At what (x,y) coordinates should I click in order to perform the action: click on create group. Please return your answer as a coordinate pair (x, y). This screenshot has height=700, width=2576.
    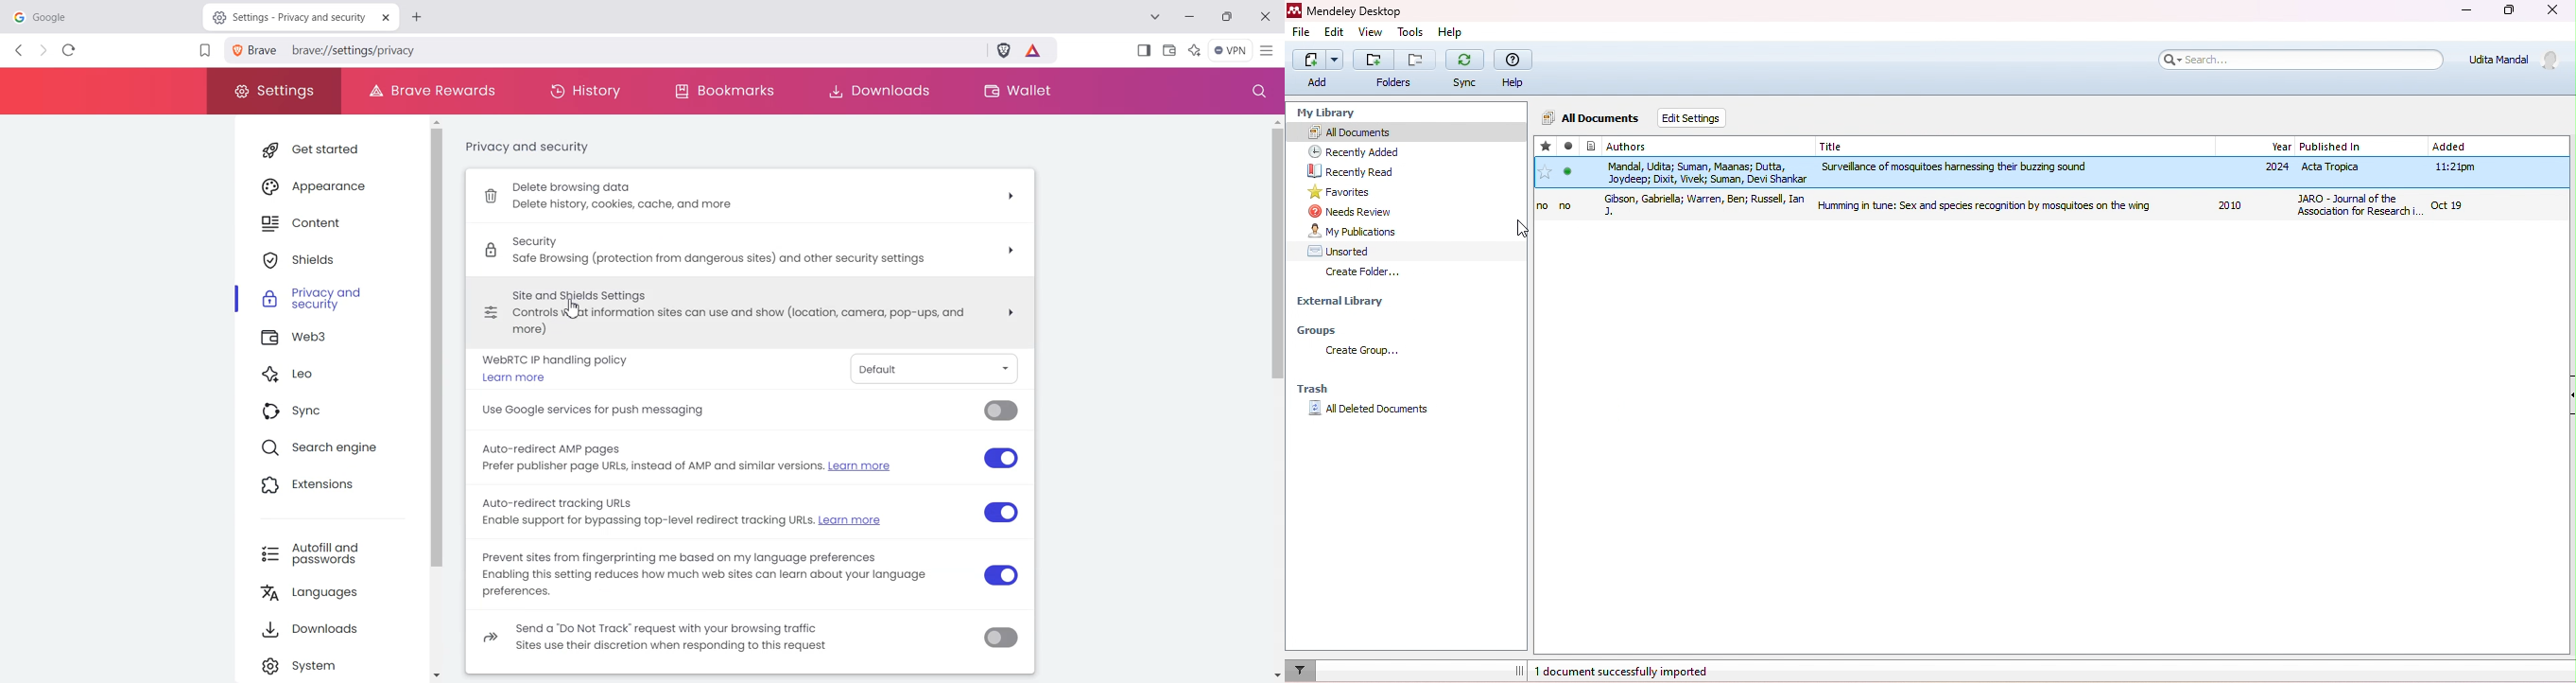
    Looking at the image, I should click on (1366, 352).